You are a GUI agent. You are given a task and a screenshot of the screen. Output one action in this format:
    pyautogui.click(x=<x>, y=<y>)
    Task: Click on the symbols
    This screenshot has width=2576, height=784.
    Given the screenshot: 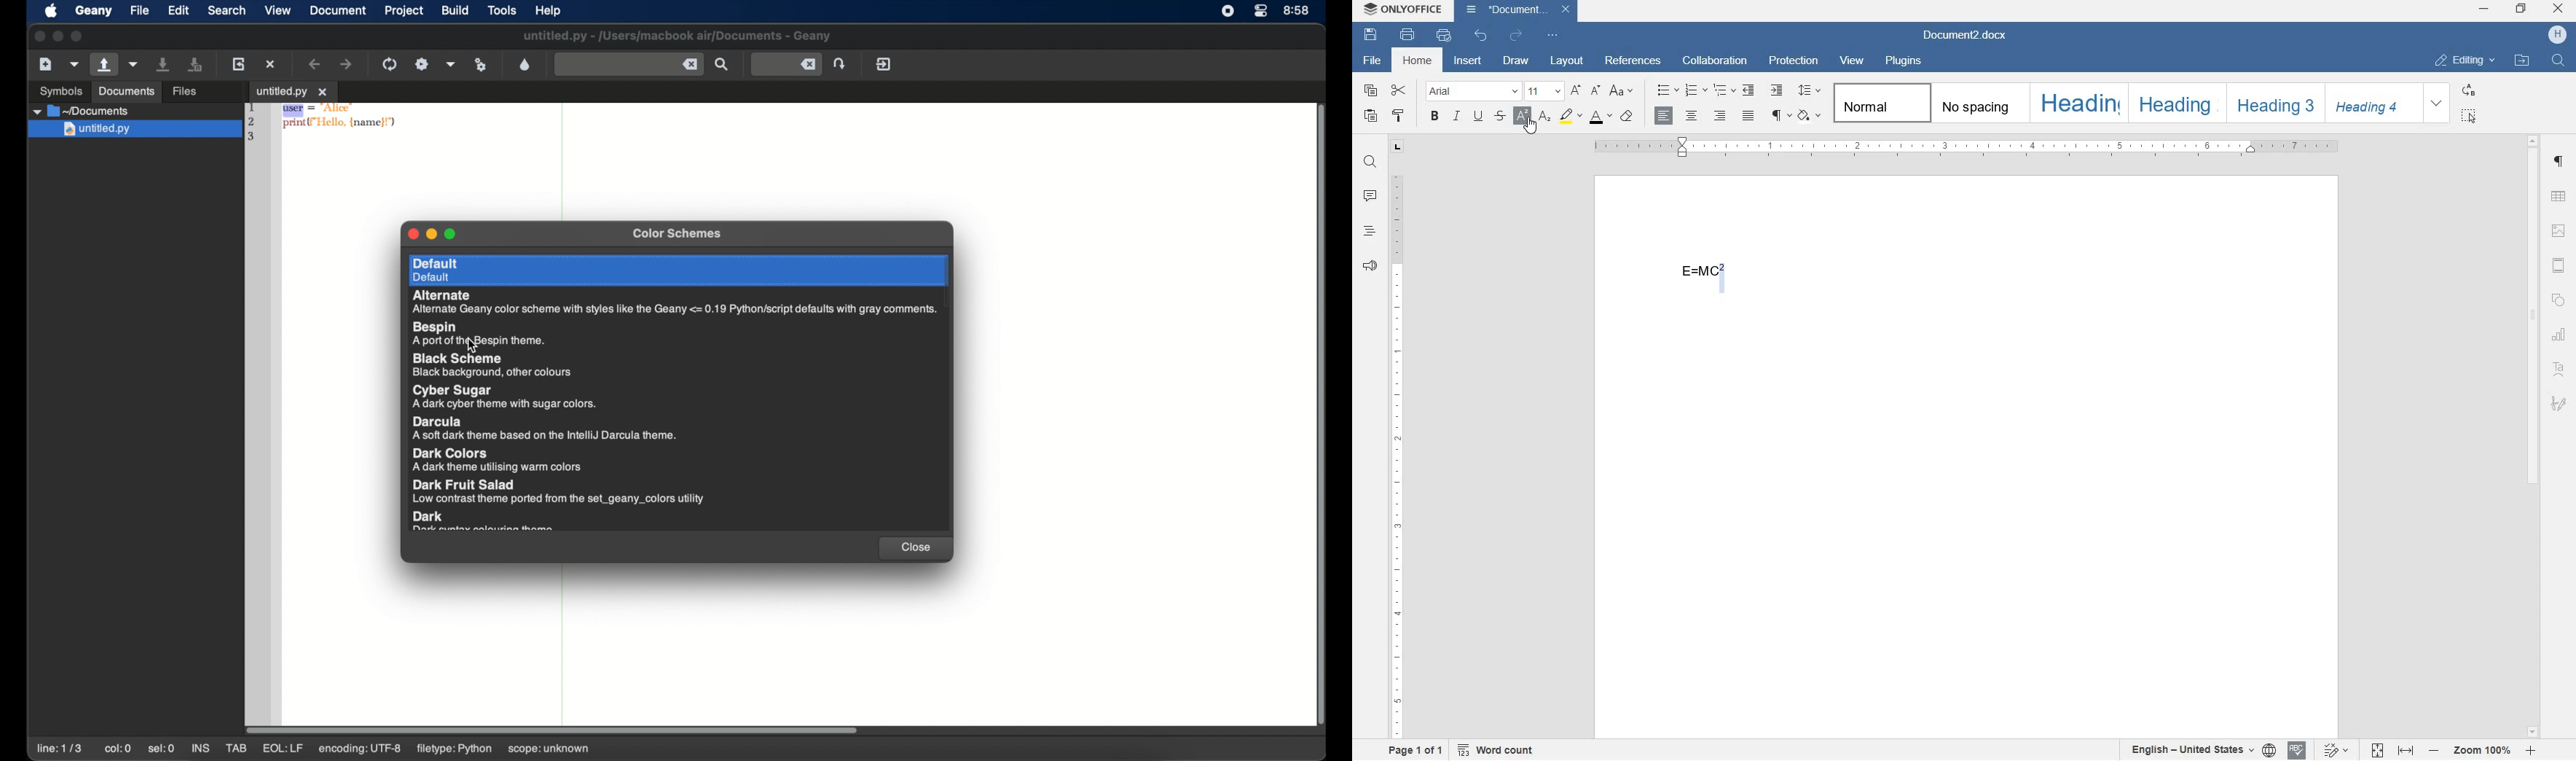 What is the action you would take?
    pyautogui.click(x=60, y=92)
    